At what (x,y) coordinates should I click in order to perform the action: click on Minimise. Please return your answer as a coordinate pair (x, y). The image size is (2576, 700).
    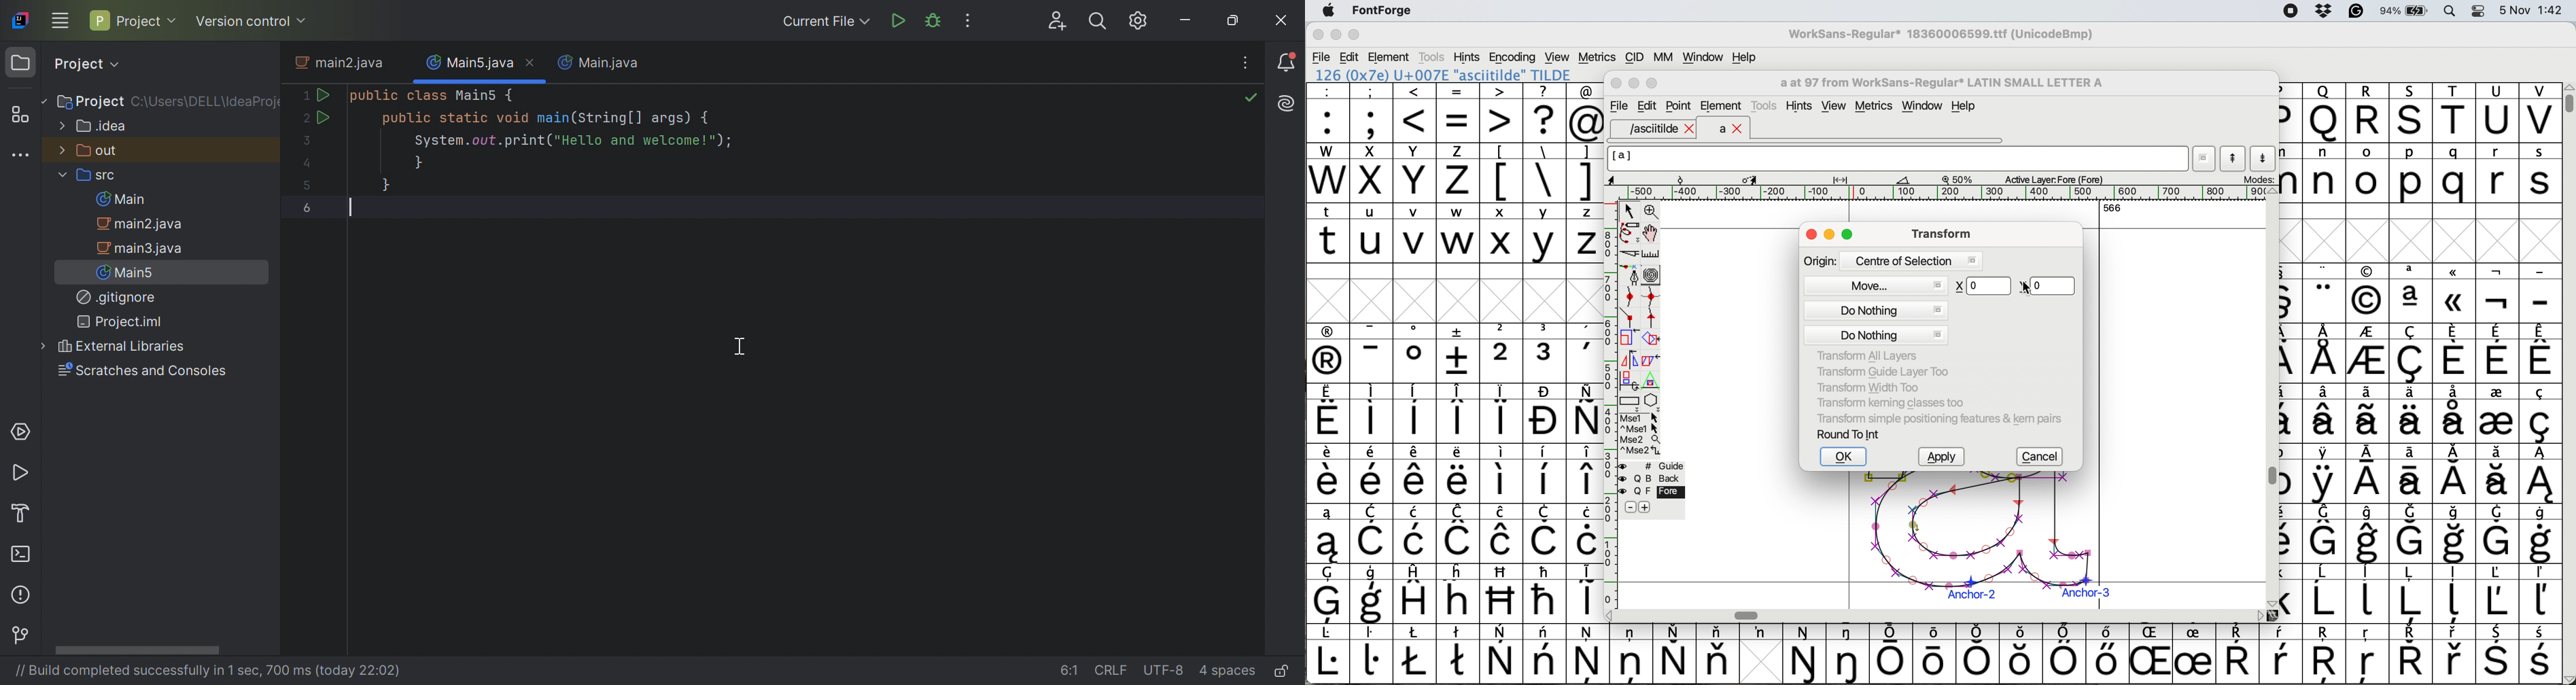
    Looking at the image, I should click on (1635, 83).